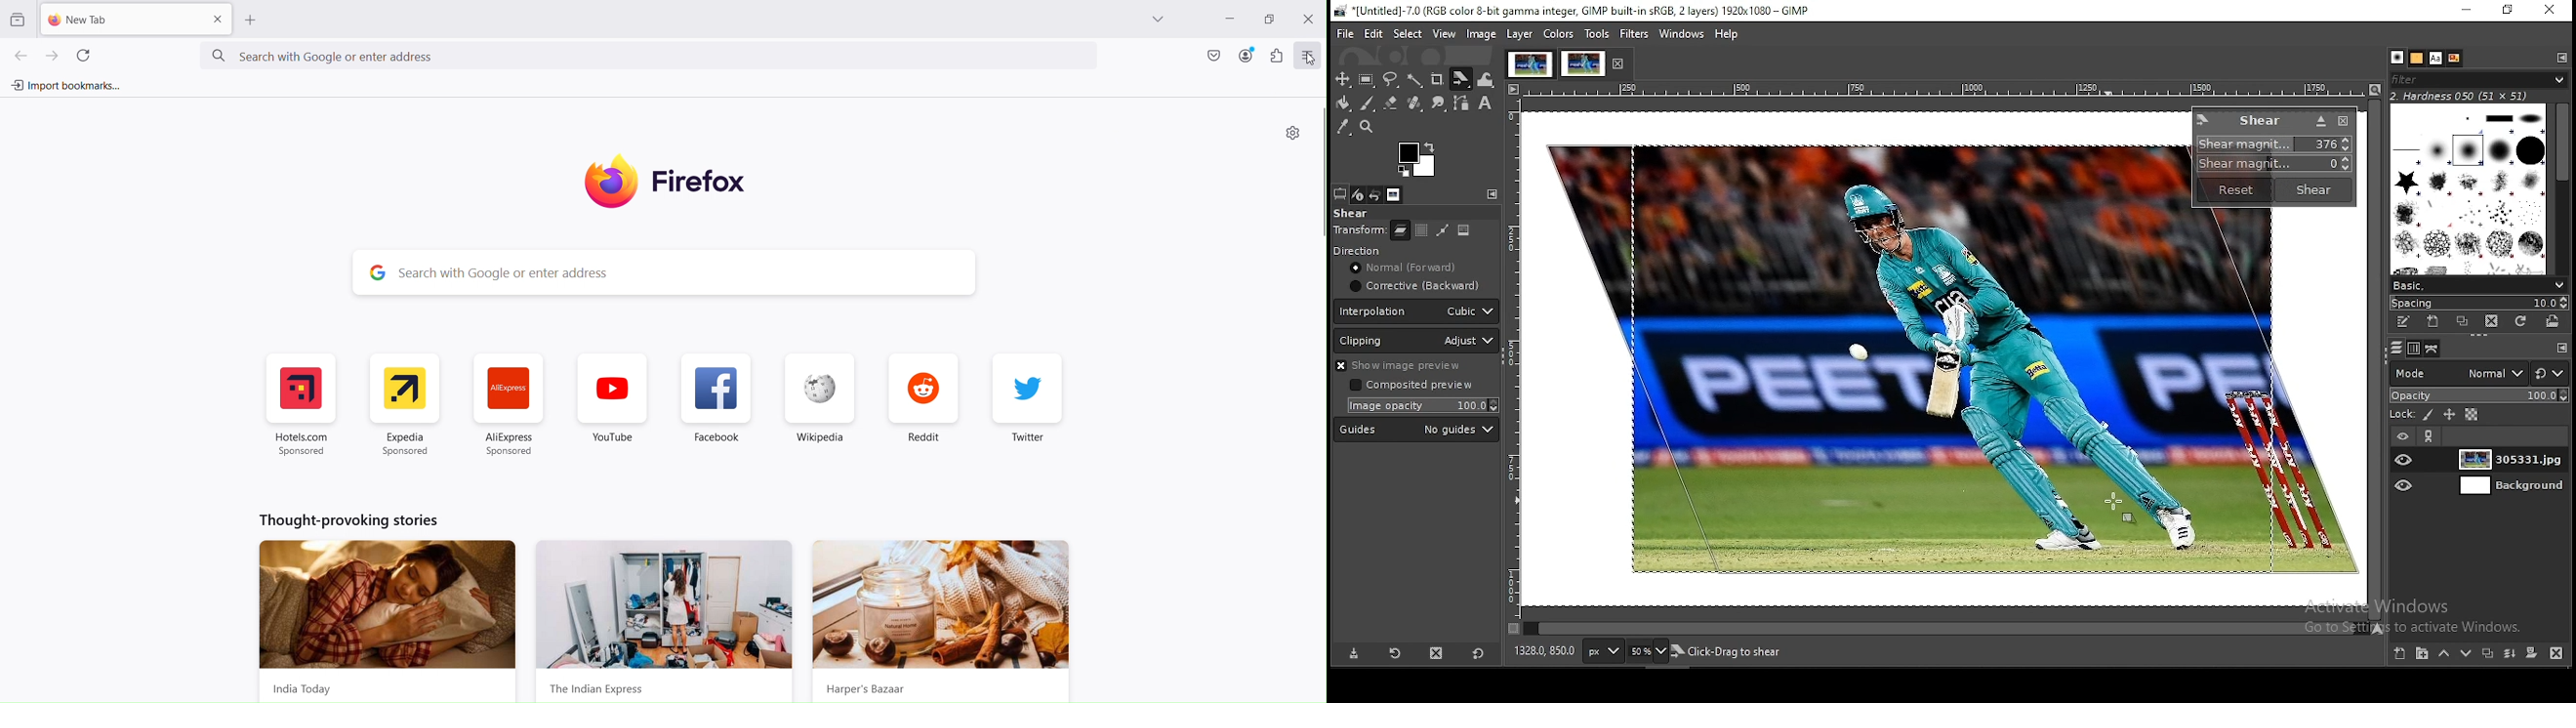 This screenshot has height=728, width=2576. Describe the element at coordinates (2468, 654) in the screenshot. I see `move layer one step down` at that location.